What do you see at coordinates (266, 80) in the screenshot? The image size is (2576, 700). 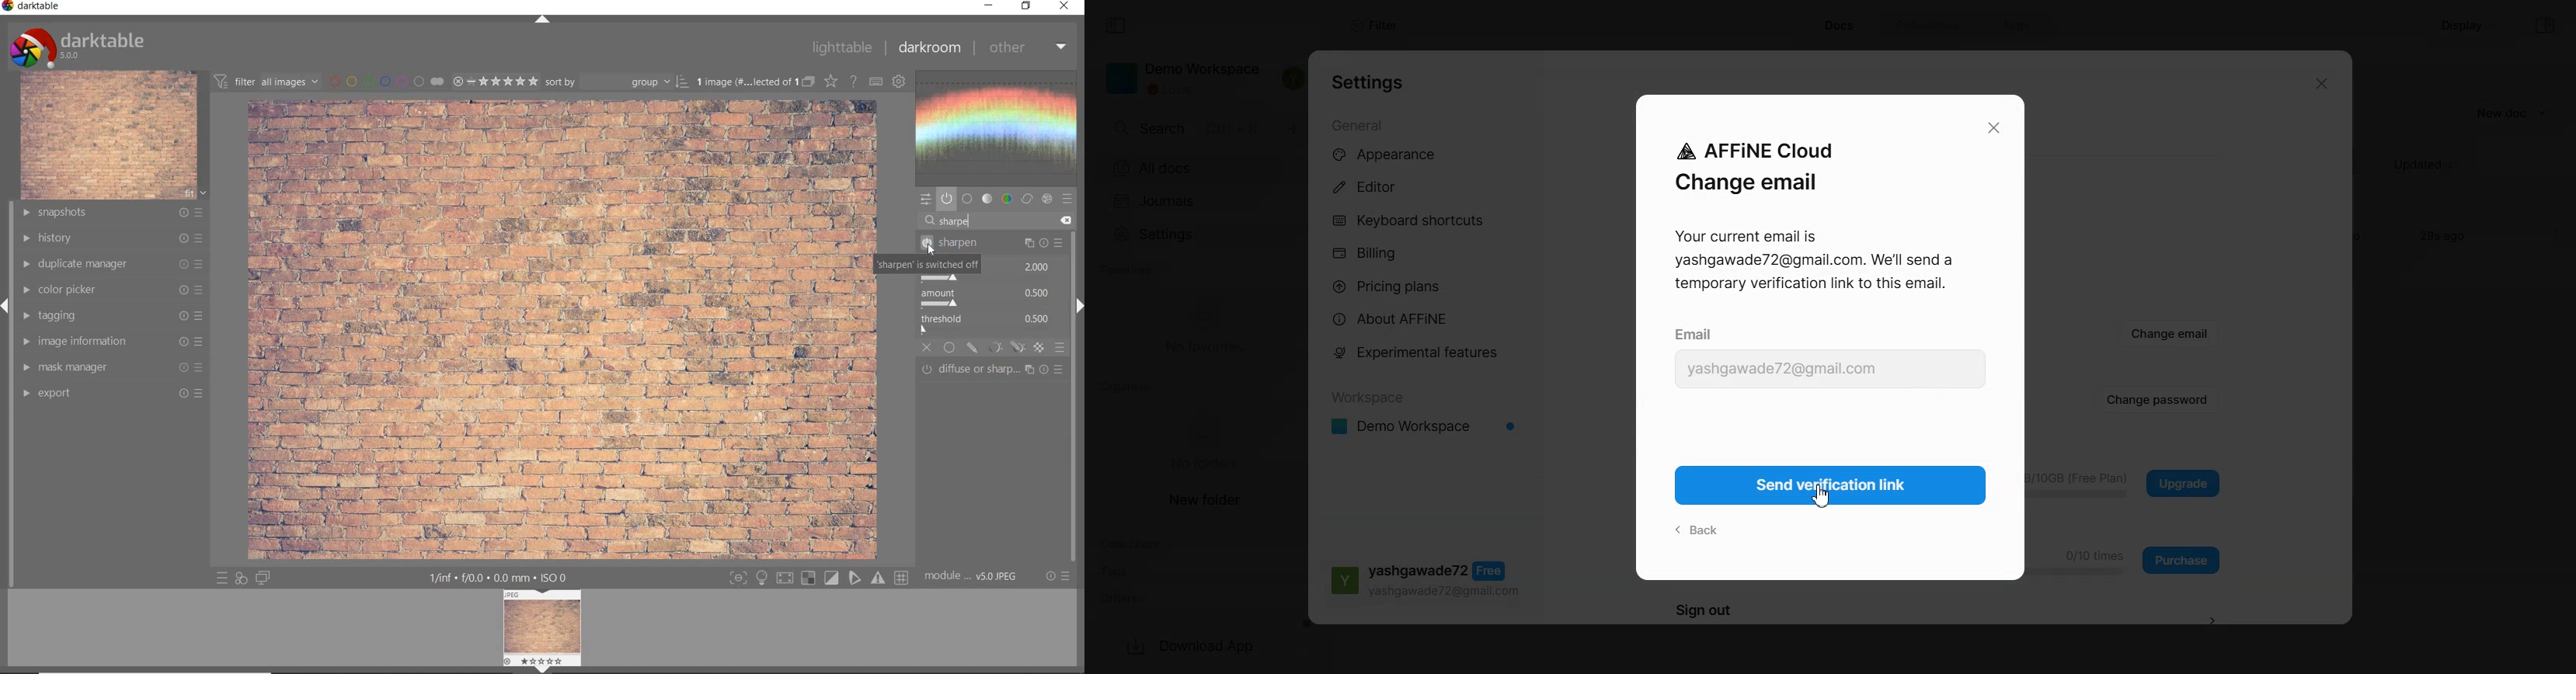 I see `filter all images` at bounding box center [266, 80].